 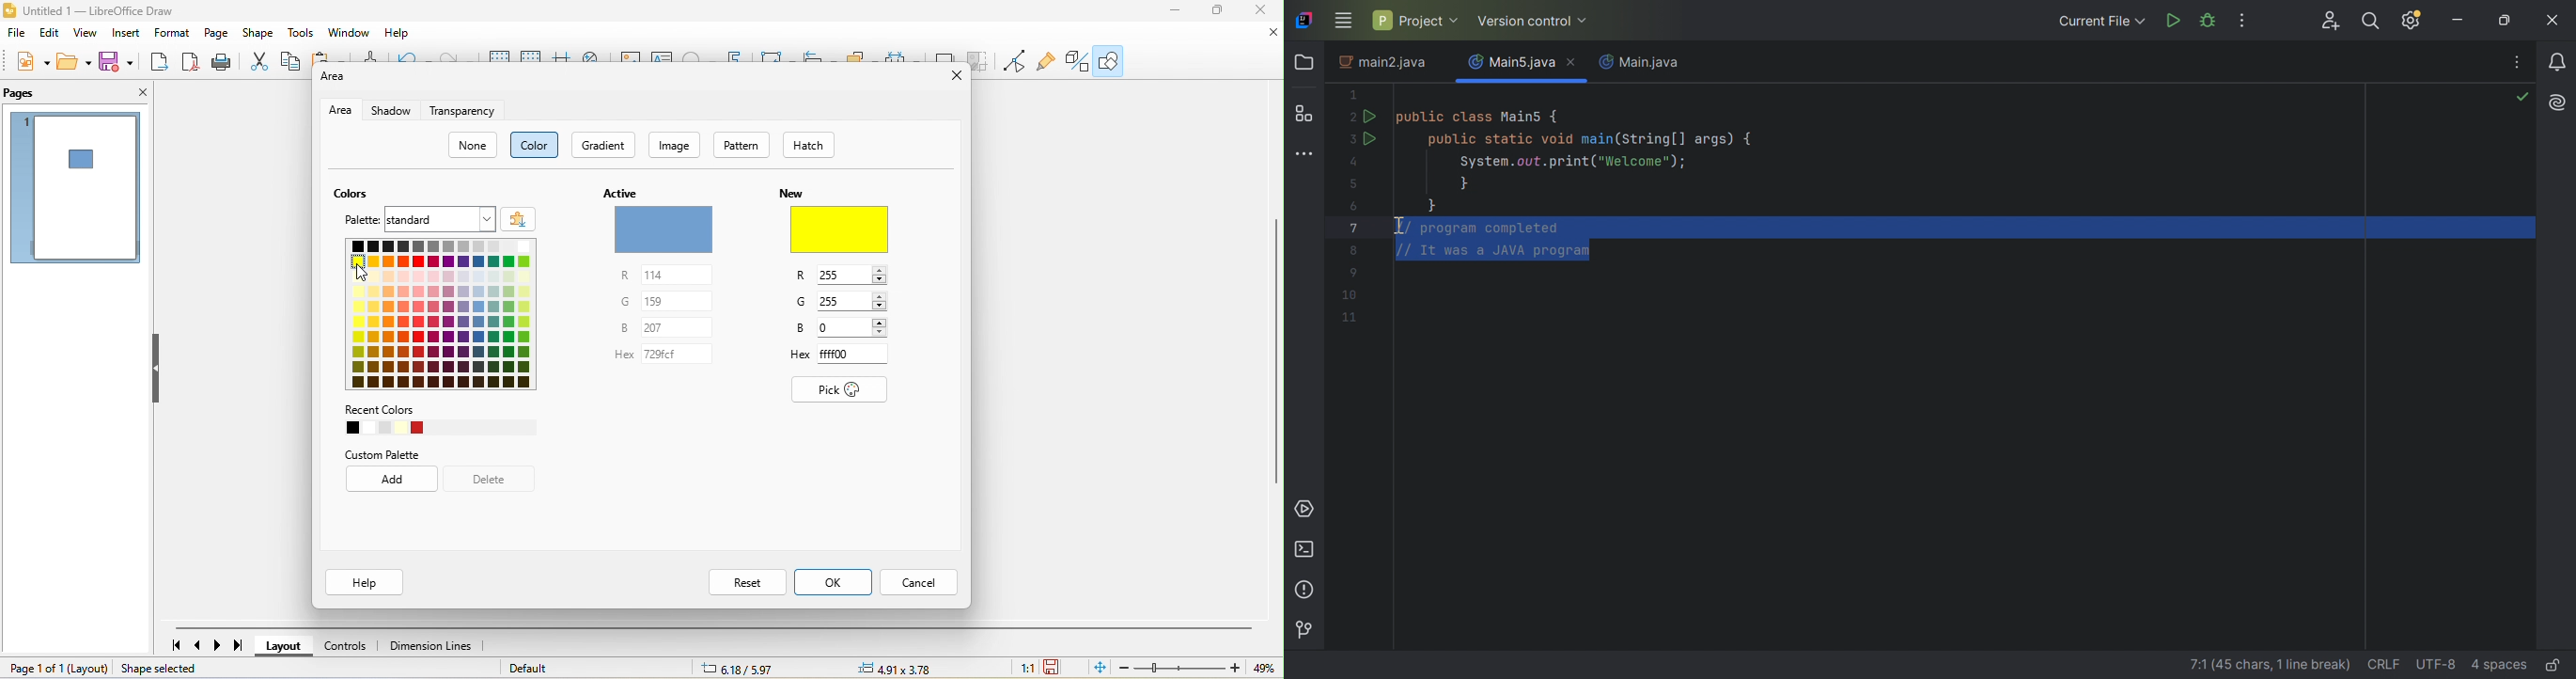 What do you see at coordinates (668, 276) in the screenshot?
I see `r 114` at bounding box center [668, 276].